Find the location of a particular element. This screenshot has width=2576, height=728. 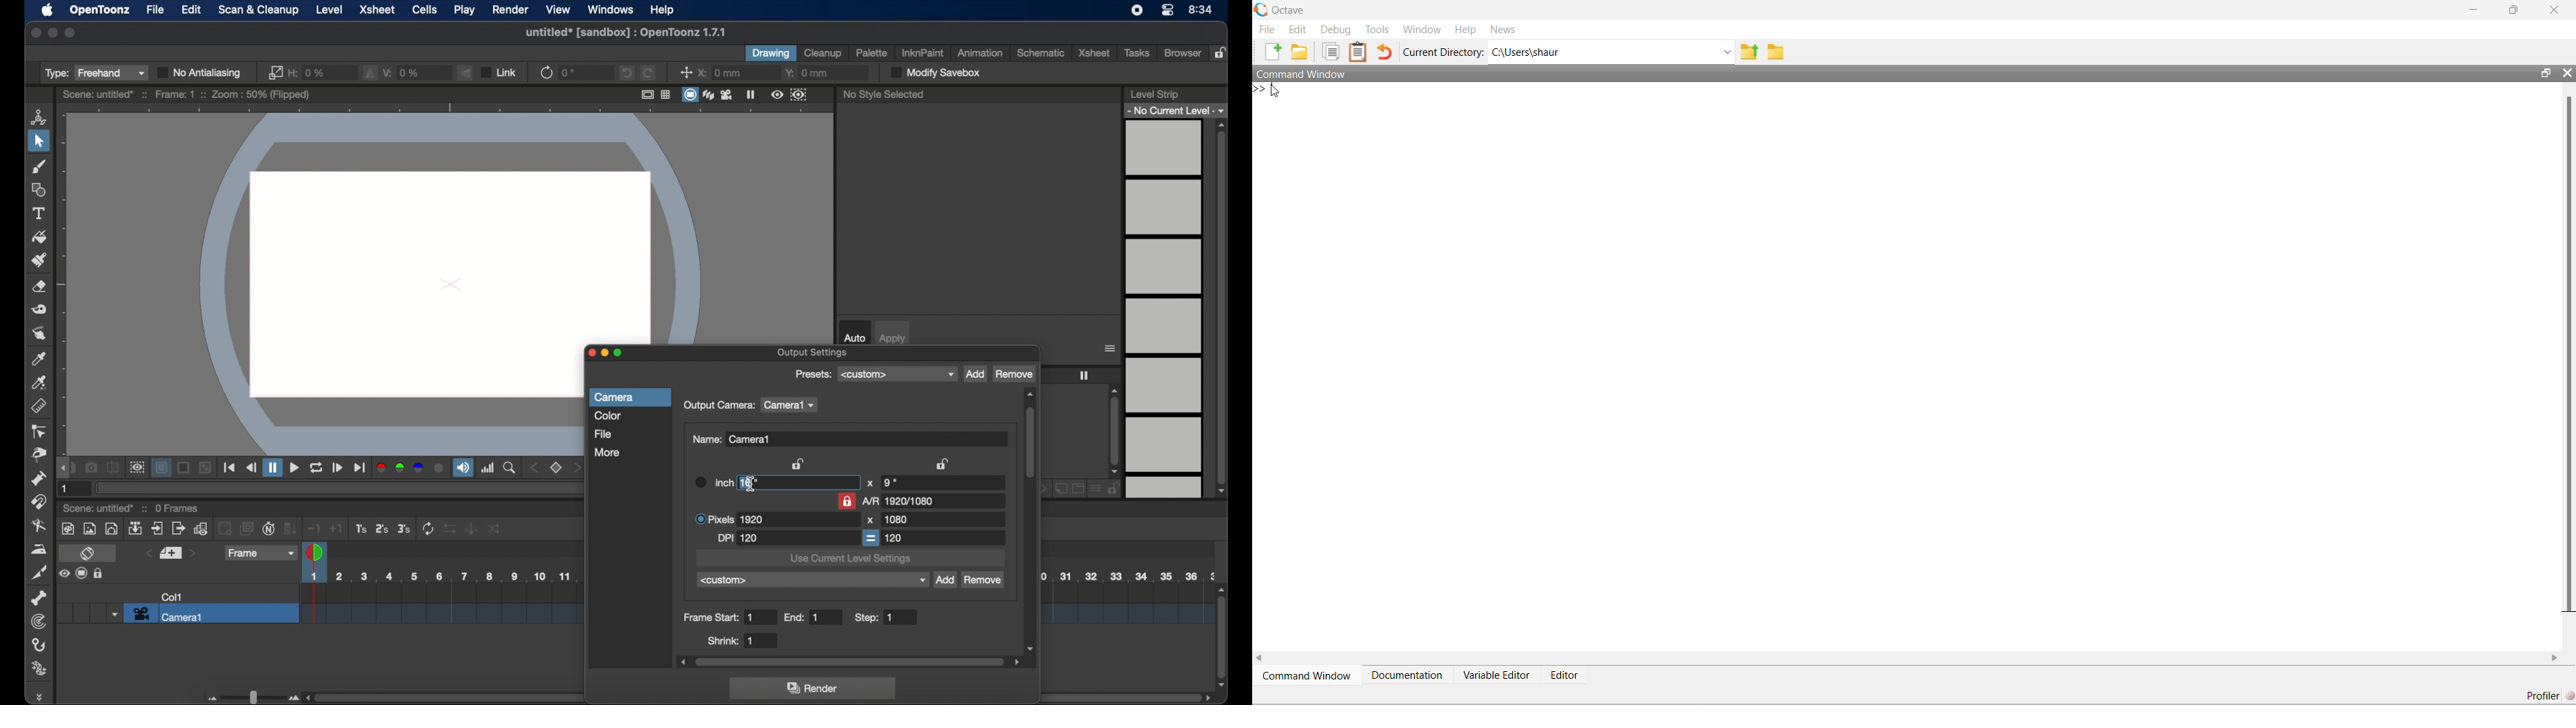

screen recorder icon is located at coordinates (1138, 10).